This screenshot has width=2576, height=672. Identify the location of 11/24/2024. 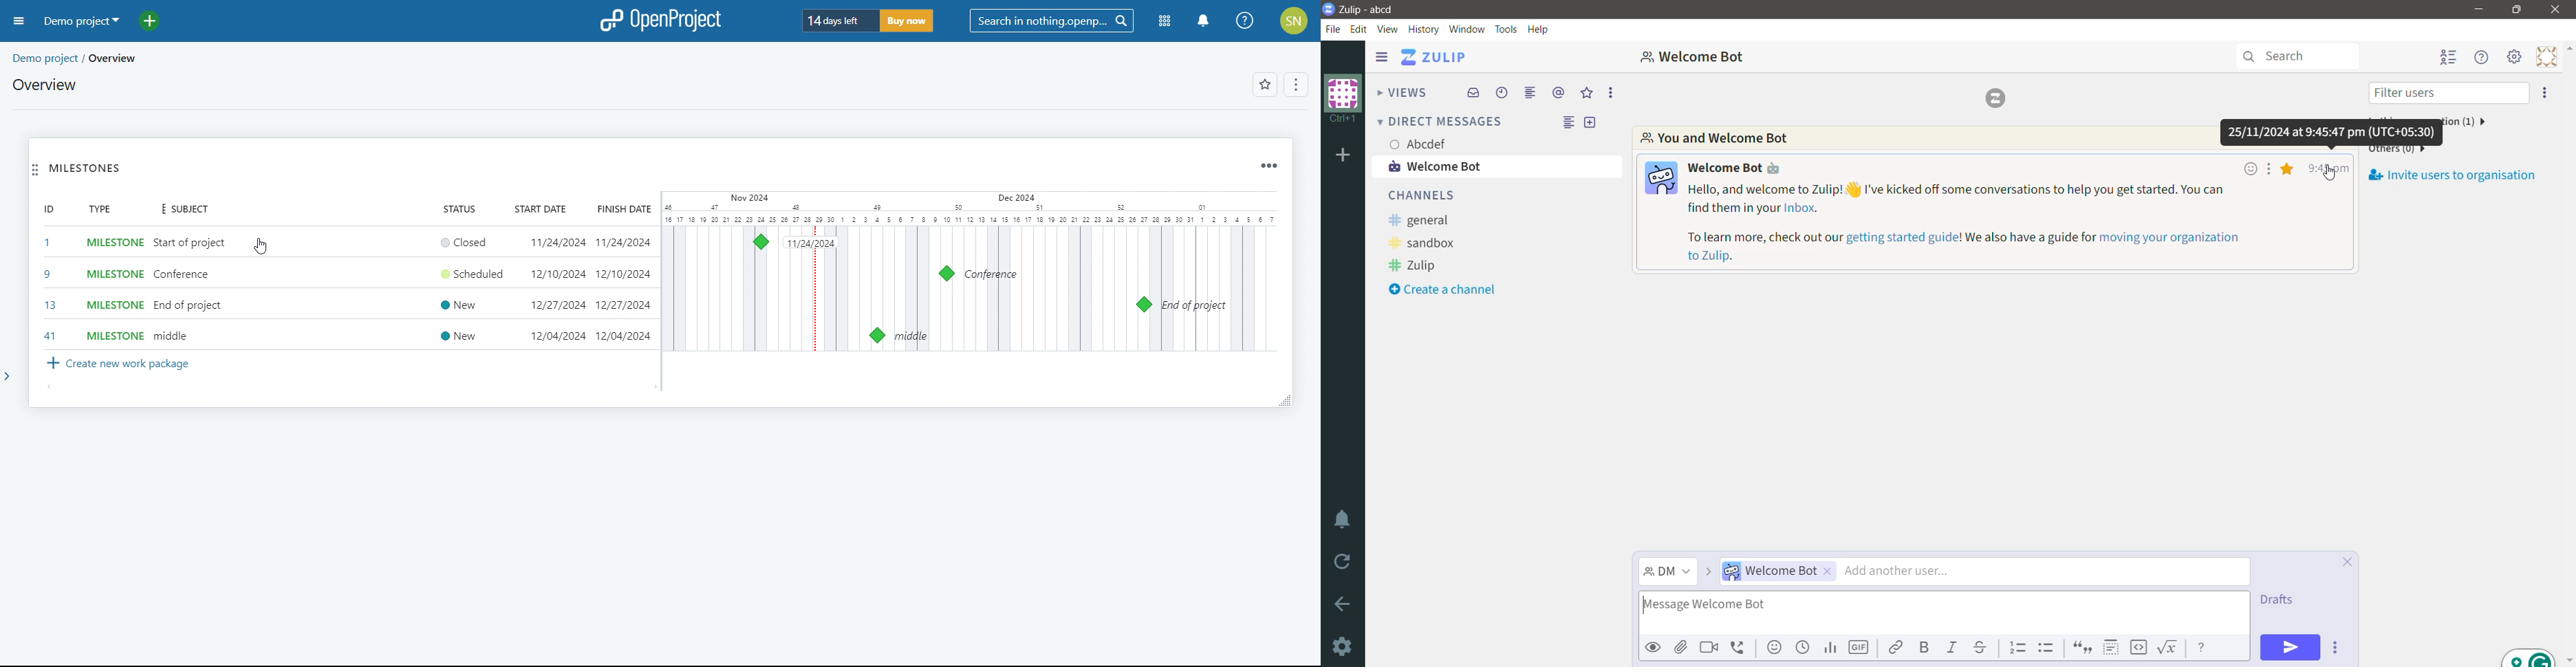
(557, 240).